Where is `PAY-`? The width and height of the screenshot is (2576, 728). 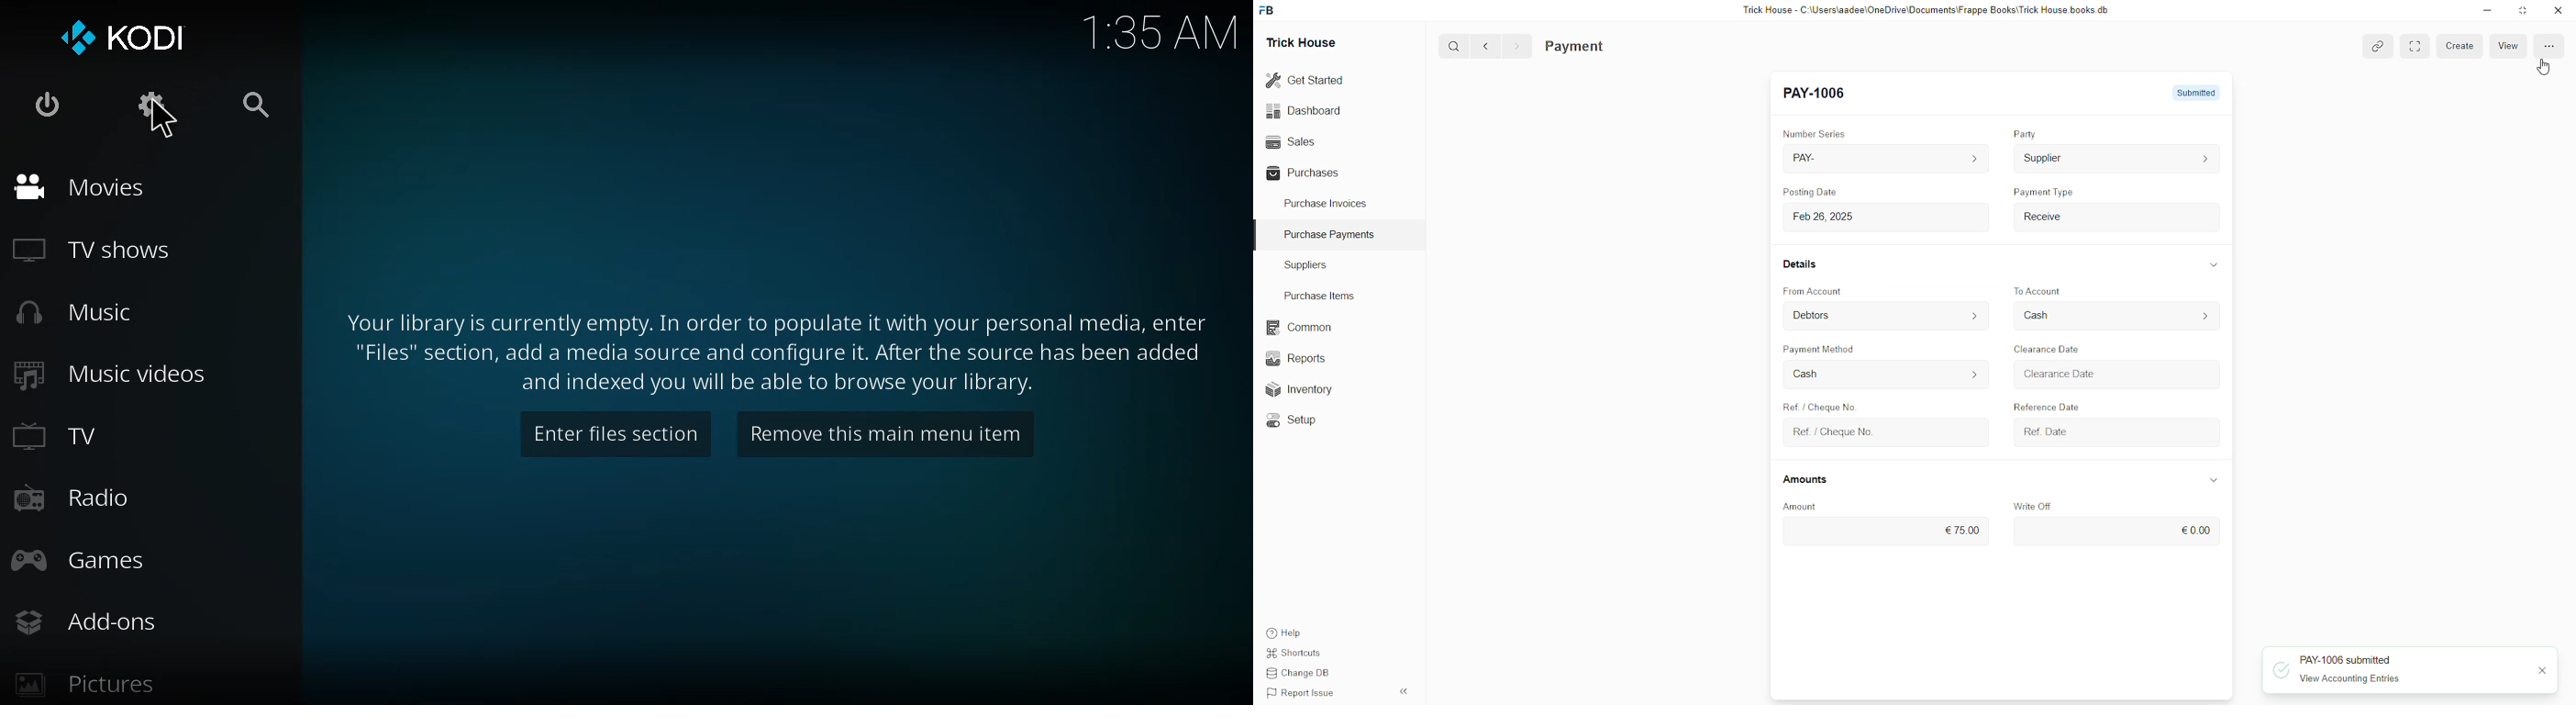 PAY- is located at coordinates (1883, 157).